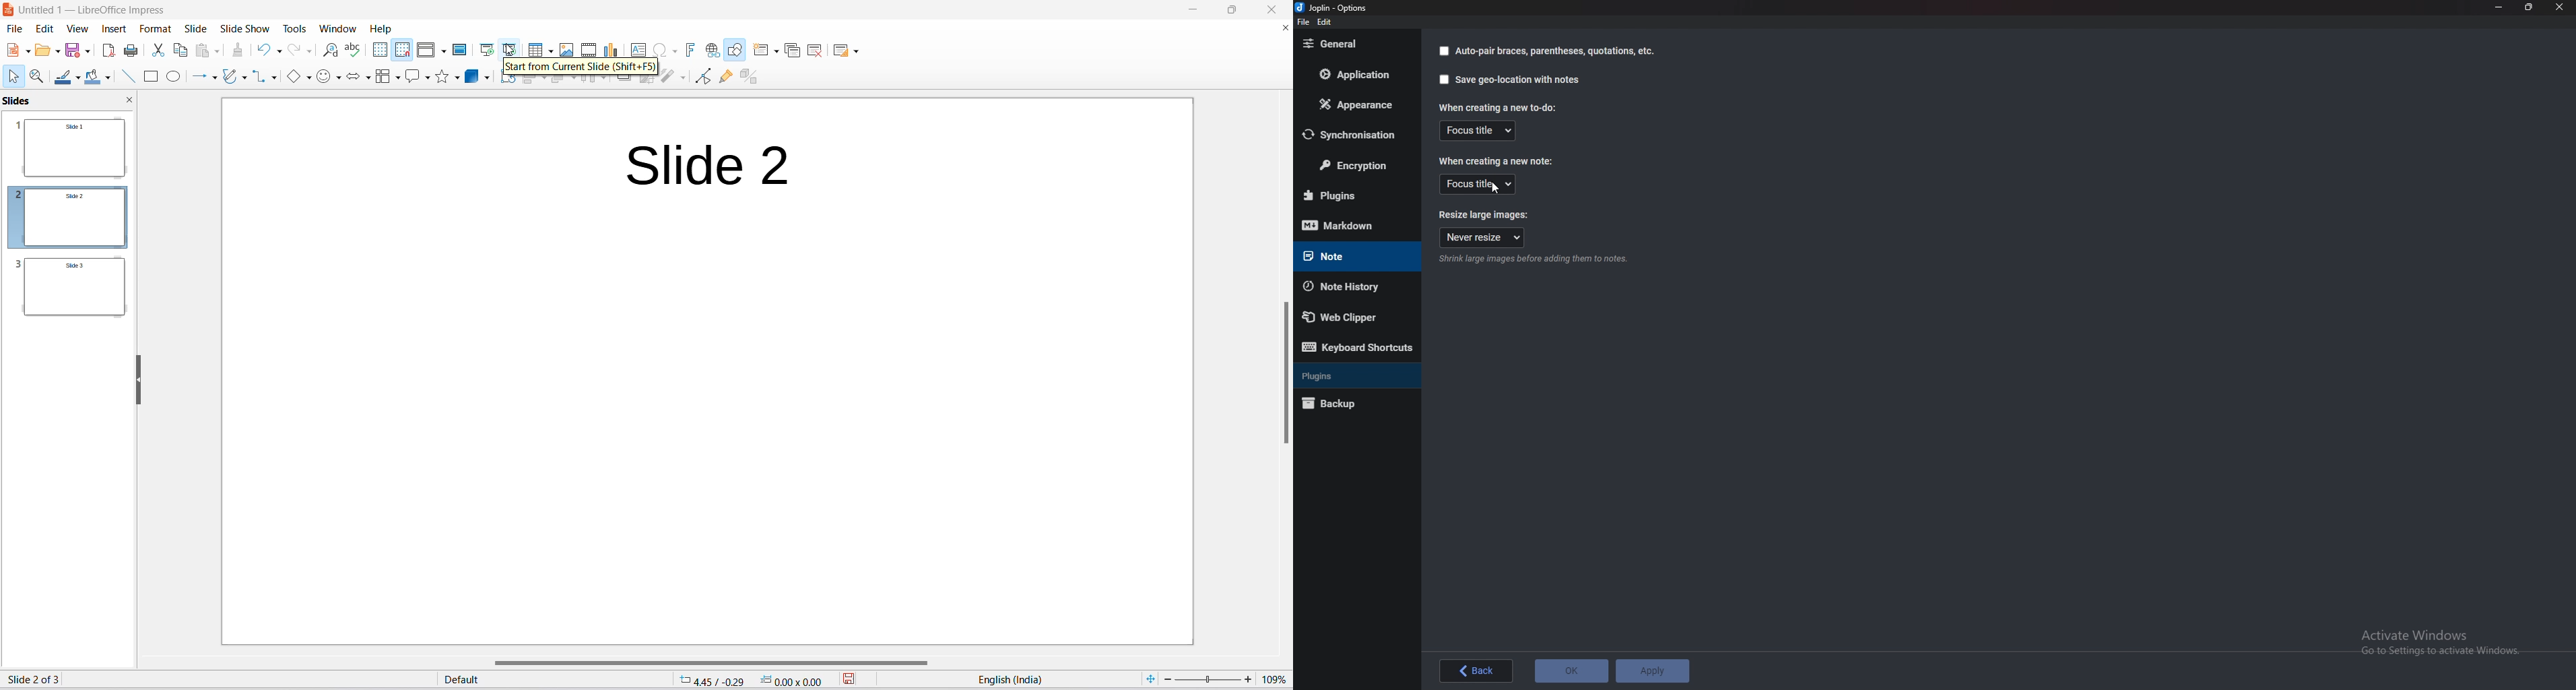 The image size is (2576, 700). I want to click on zoom slider, so click(1208, 679).